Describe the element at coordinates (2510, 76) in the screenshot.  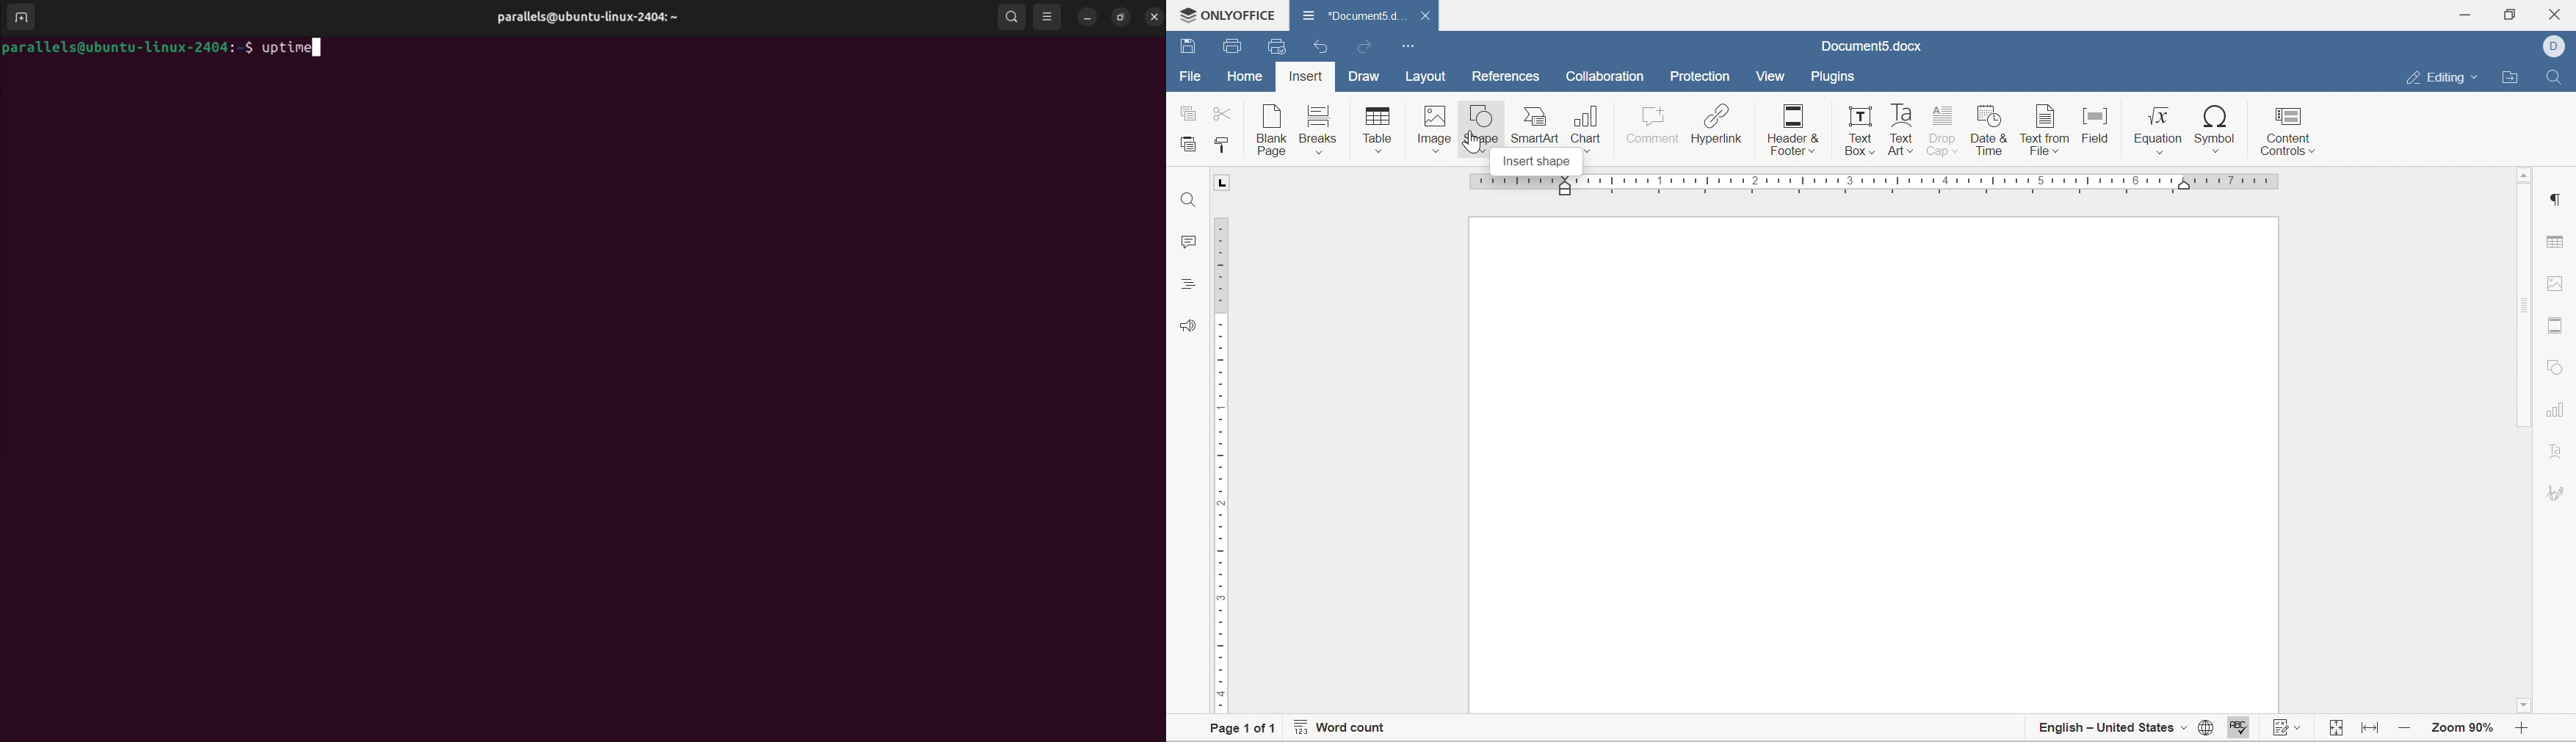
I see `open file location` at that location.